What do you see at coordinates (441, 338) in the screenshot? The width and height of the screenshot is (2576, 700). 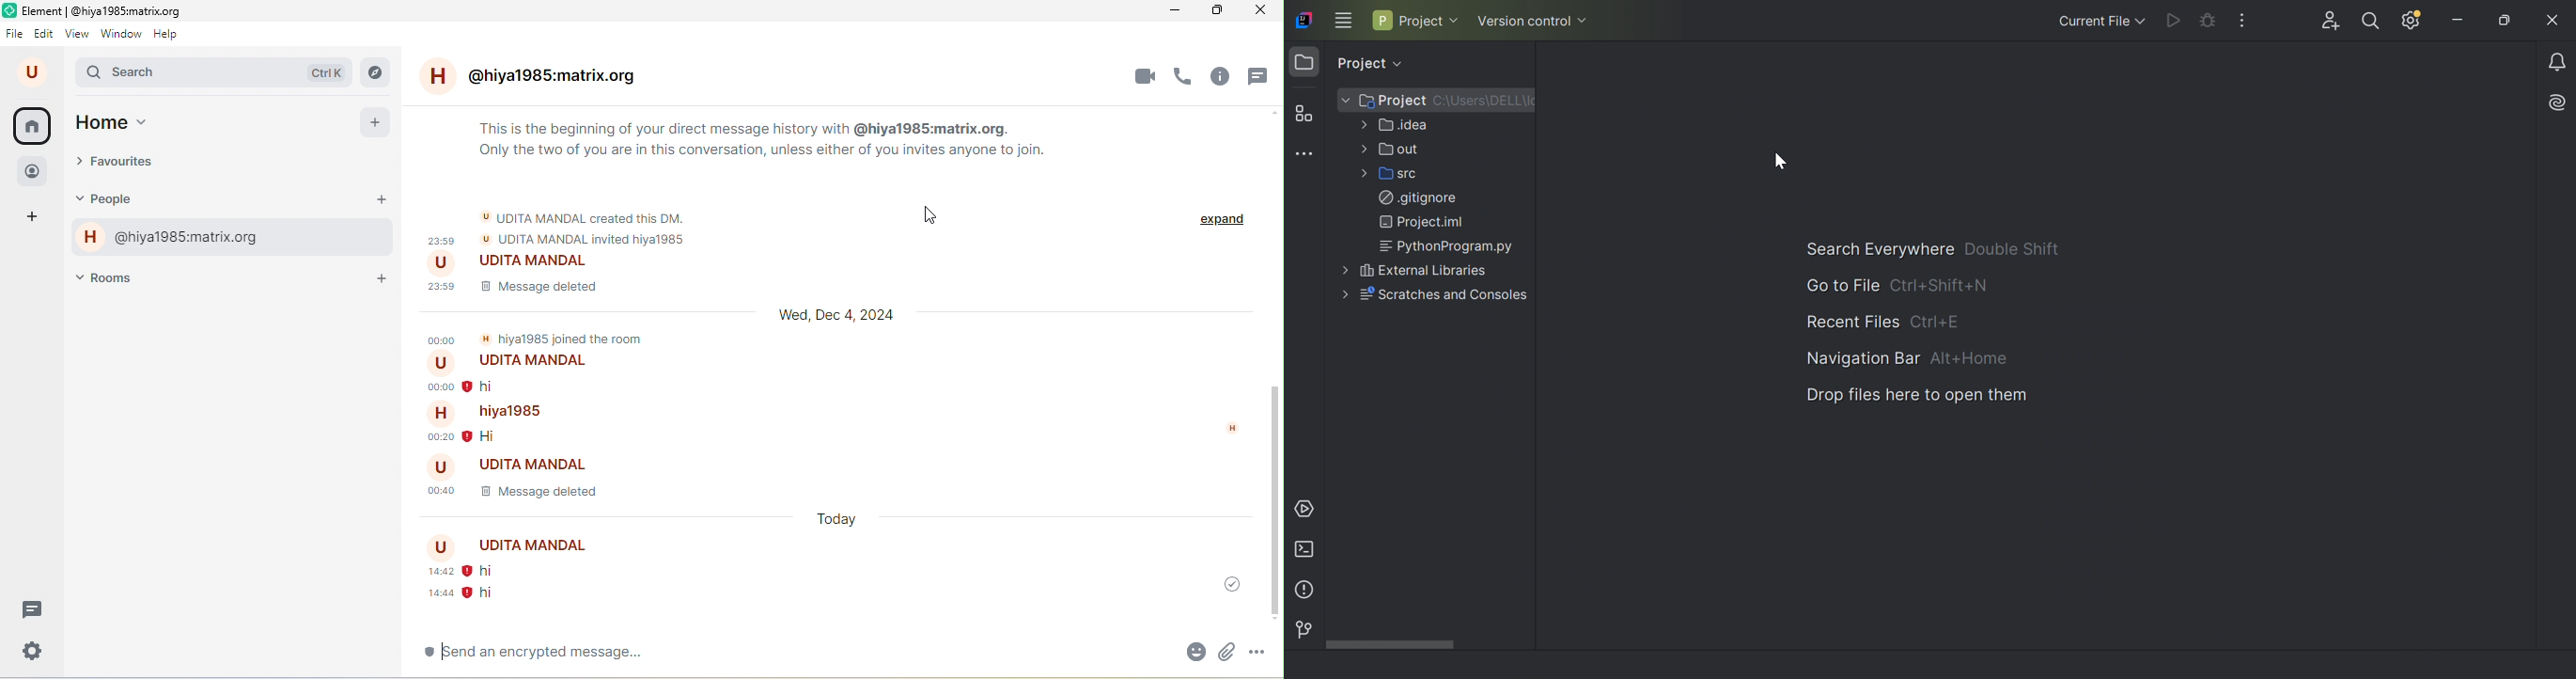 I see `00.00` at bounding box center [441, 338].